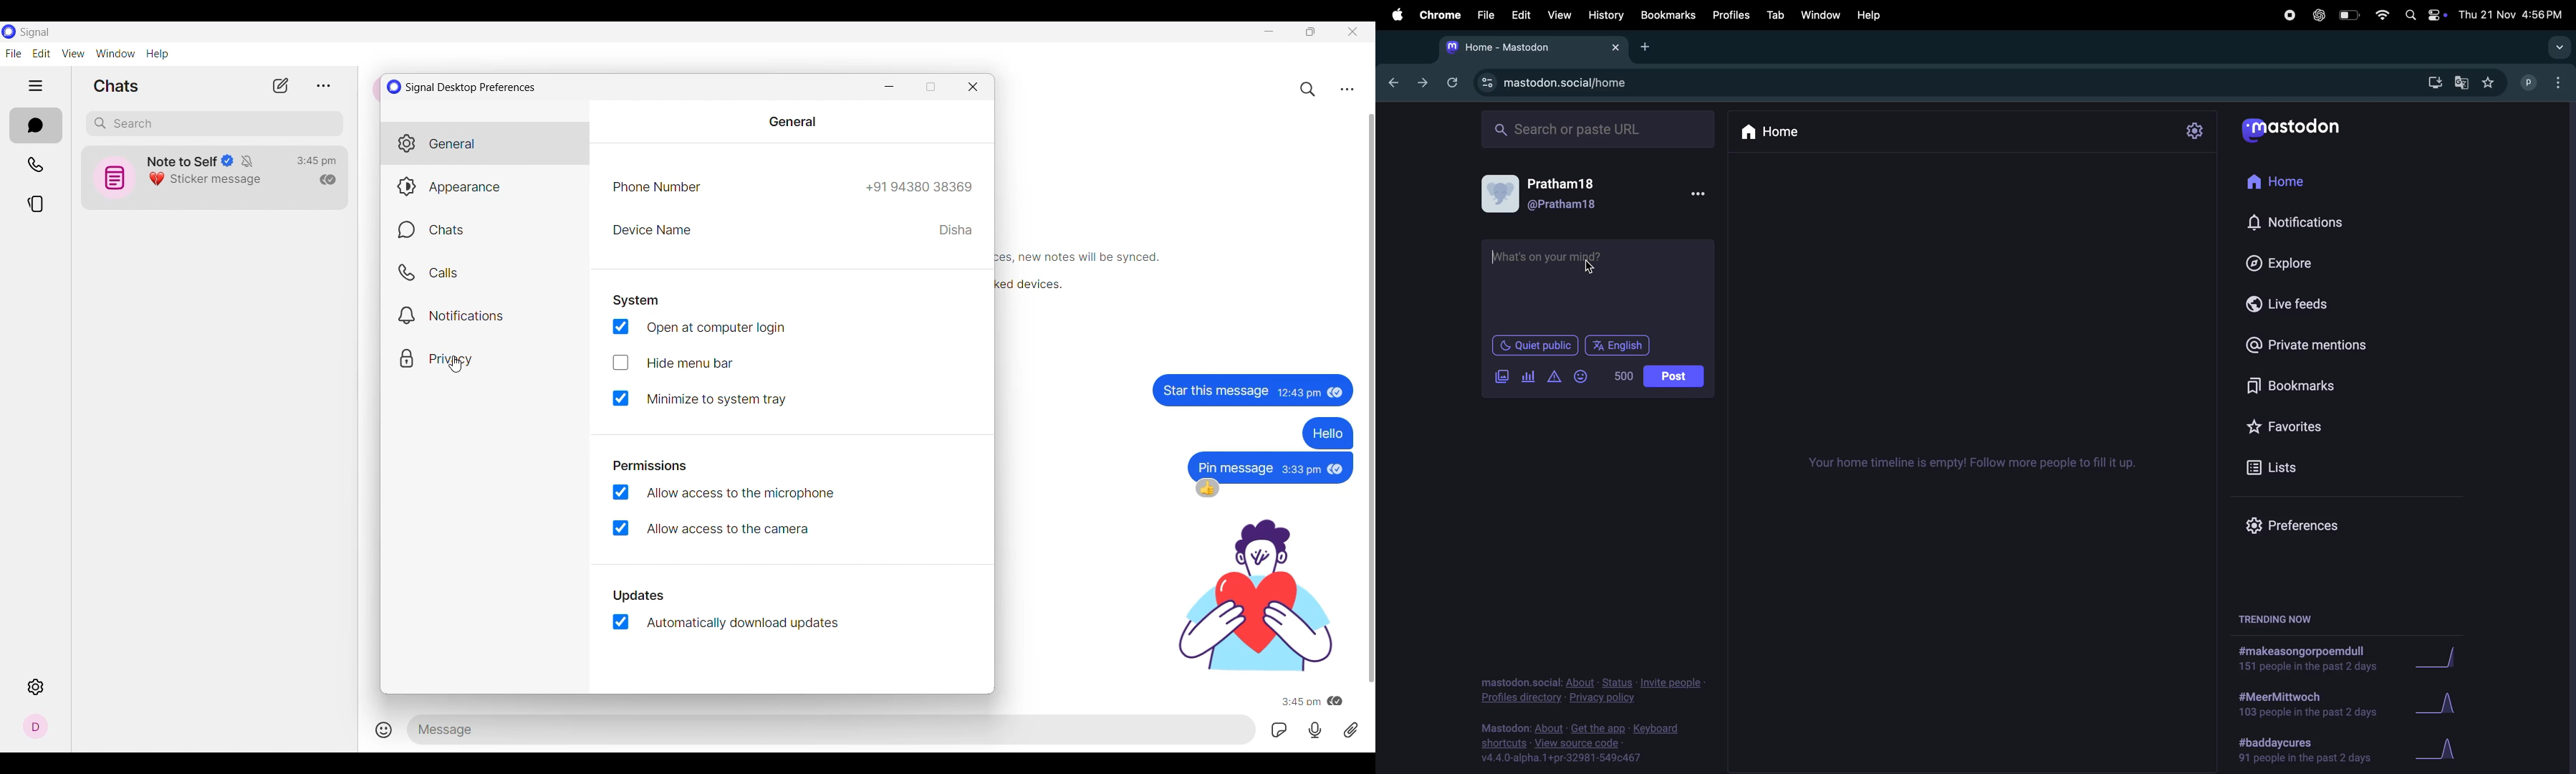  Describe the element at coordinates (835, 730) in the screenshot. I see `Text space to type in message` at that location.